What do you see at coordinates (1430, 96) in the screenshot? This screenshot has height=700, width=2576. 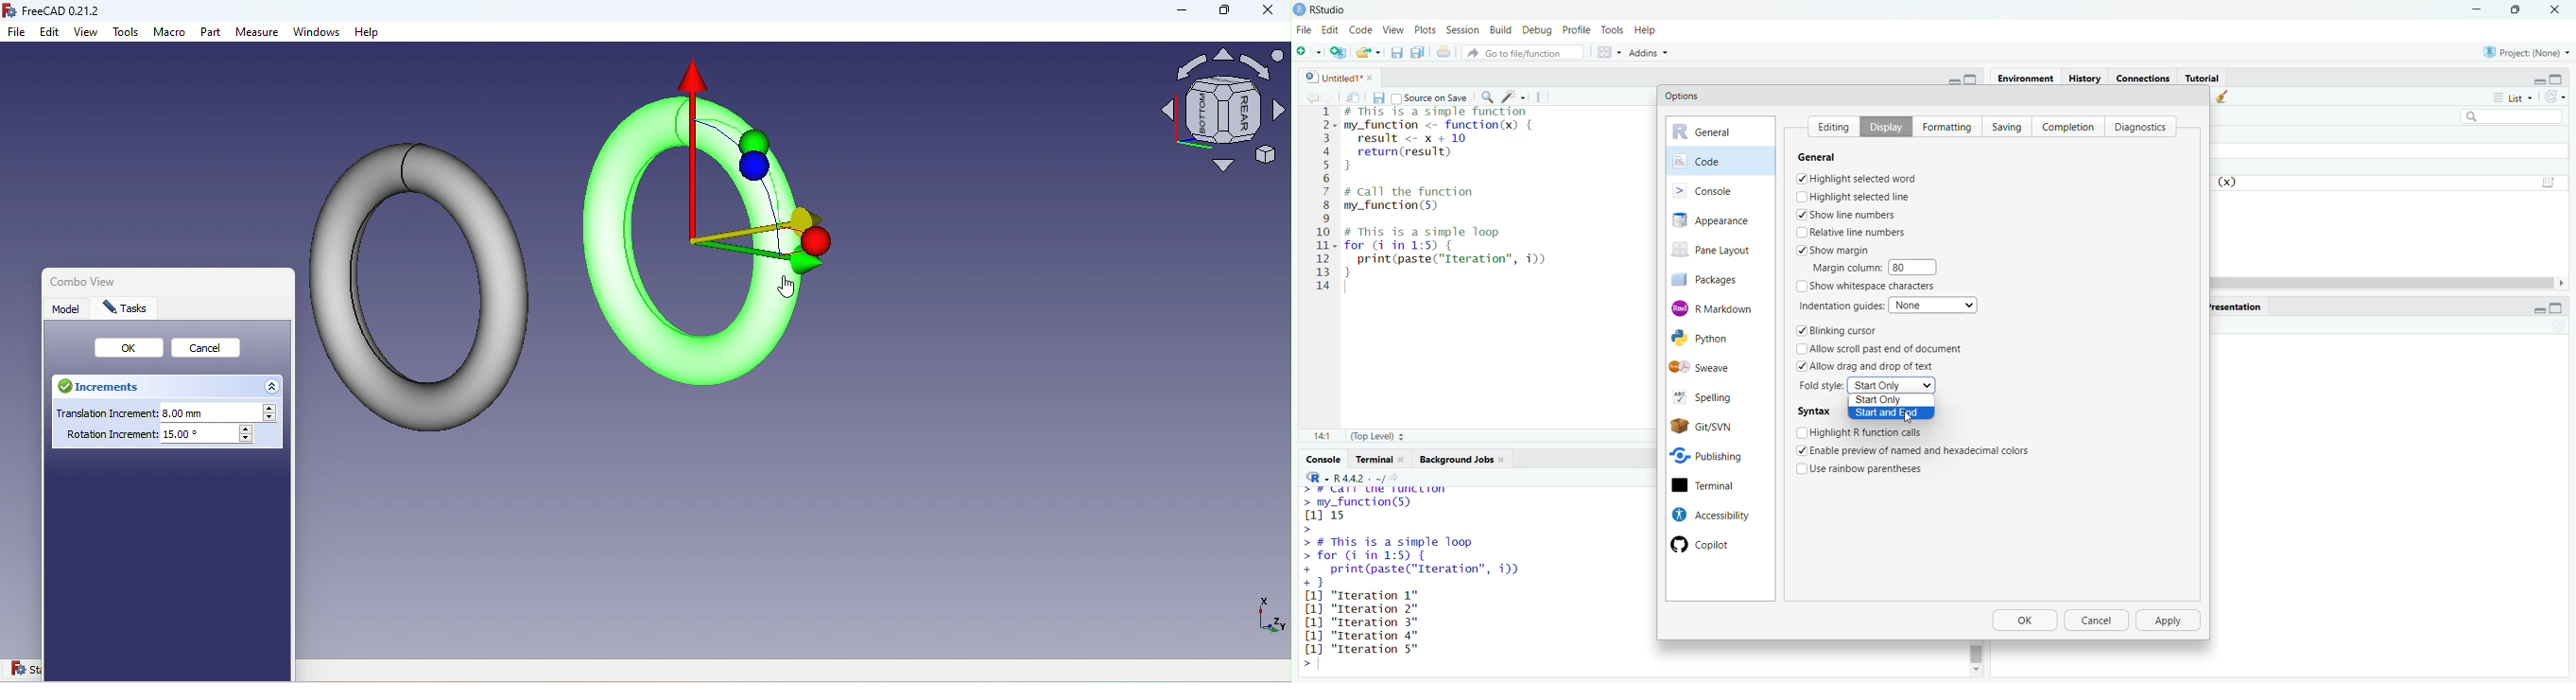 I see `source on save` at bounding box center [1430, 96].